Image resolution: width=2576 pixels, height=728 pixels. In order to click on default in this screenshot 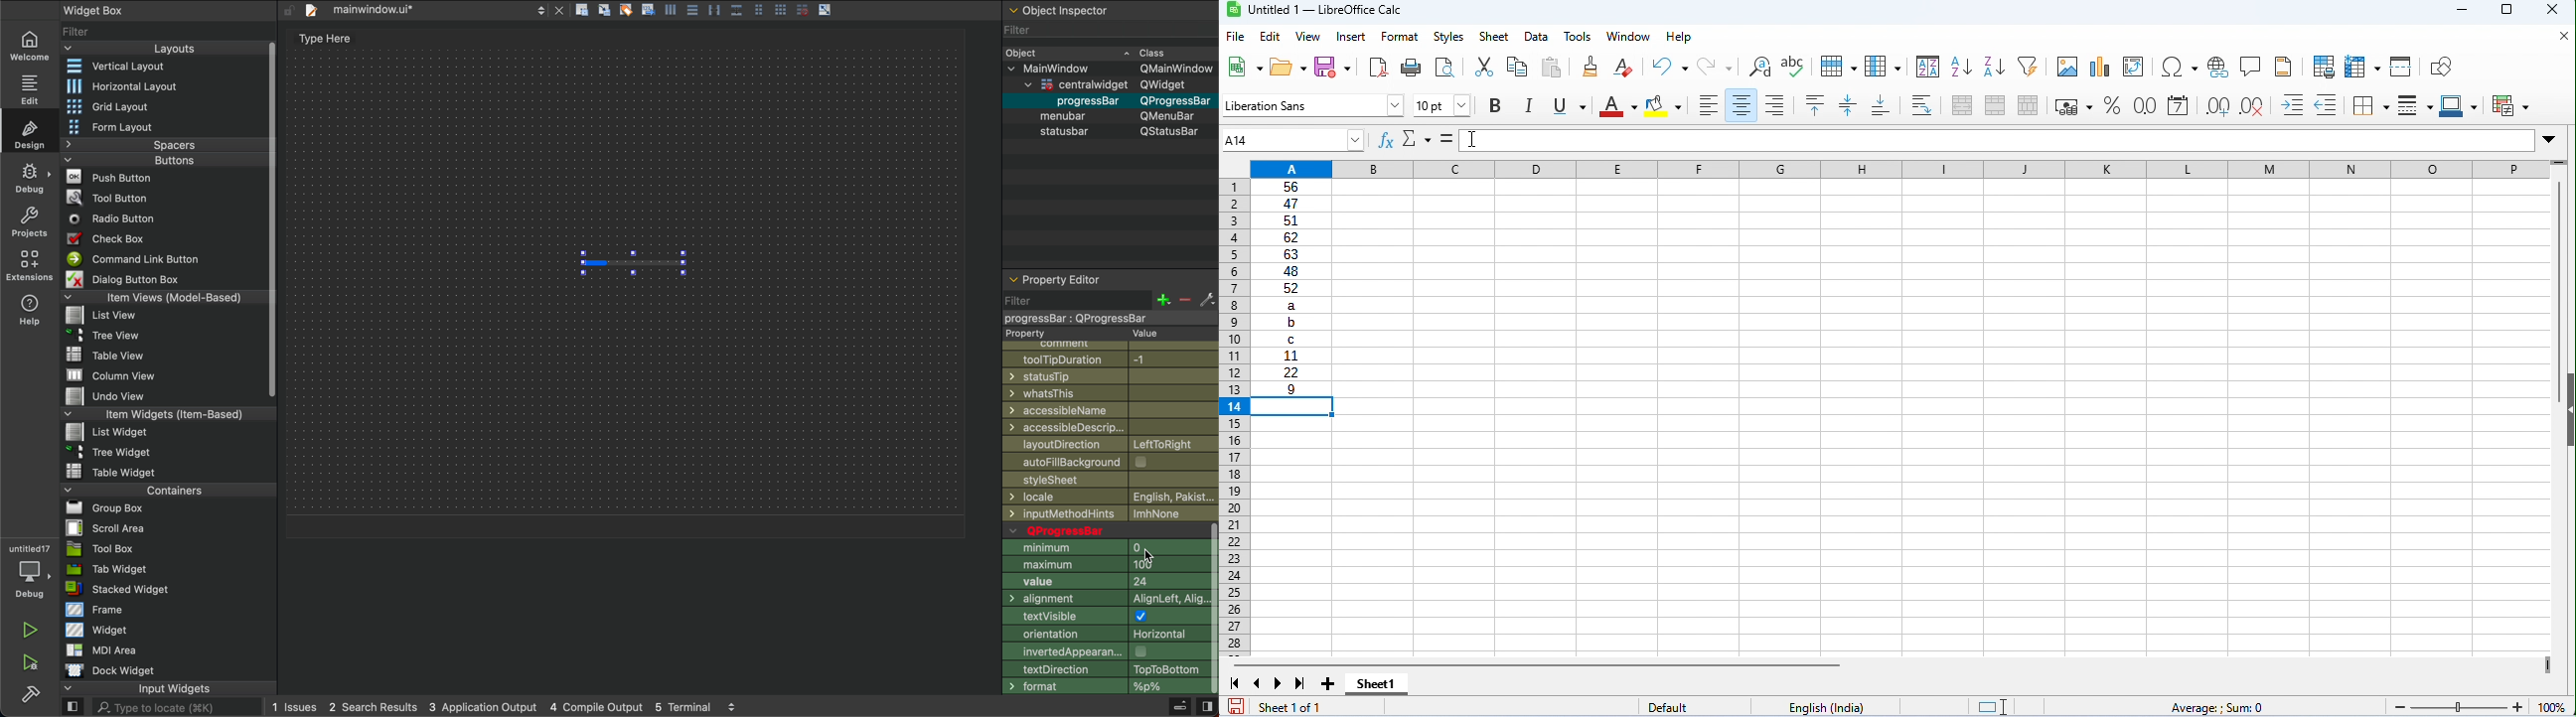, I will do `click(1694, 706)`.